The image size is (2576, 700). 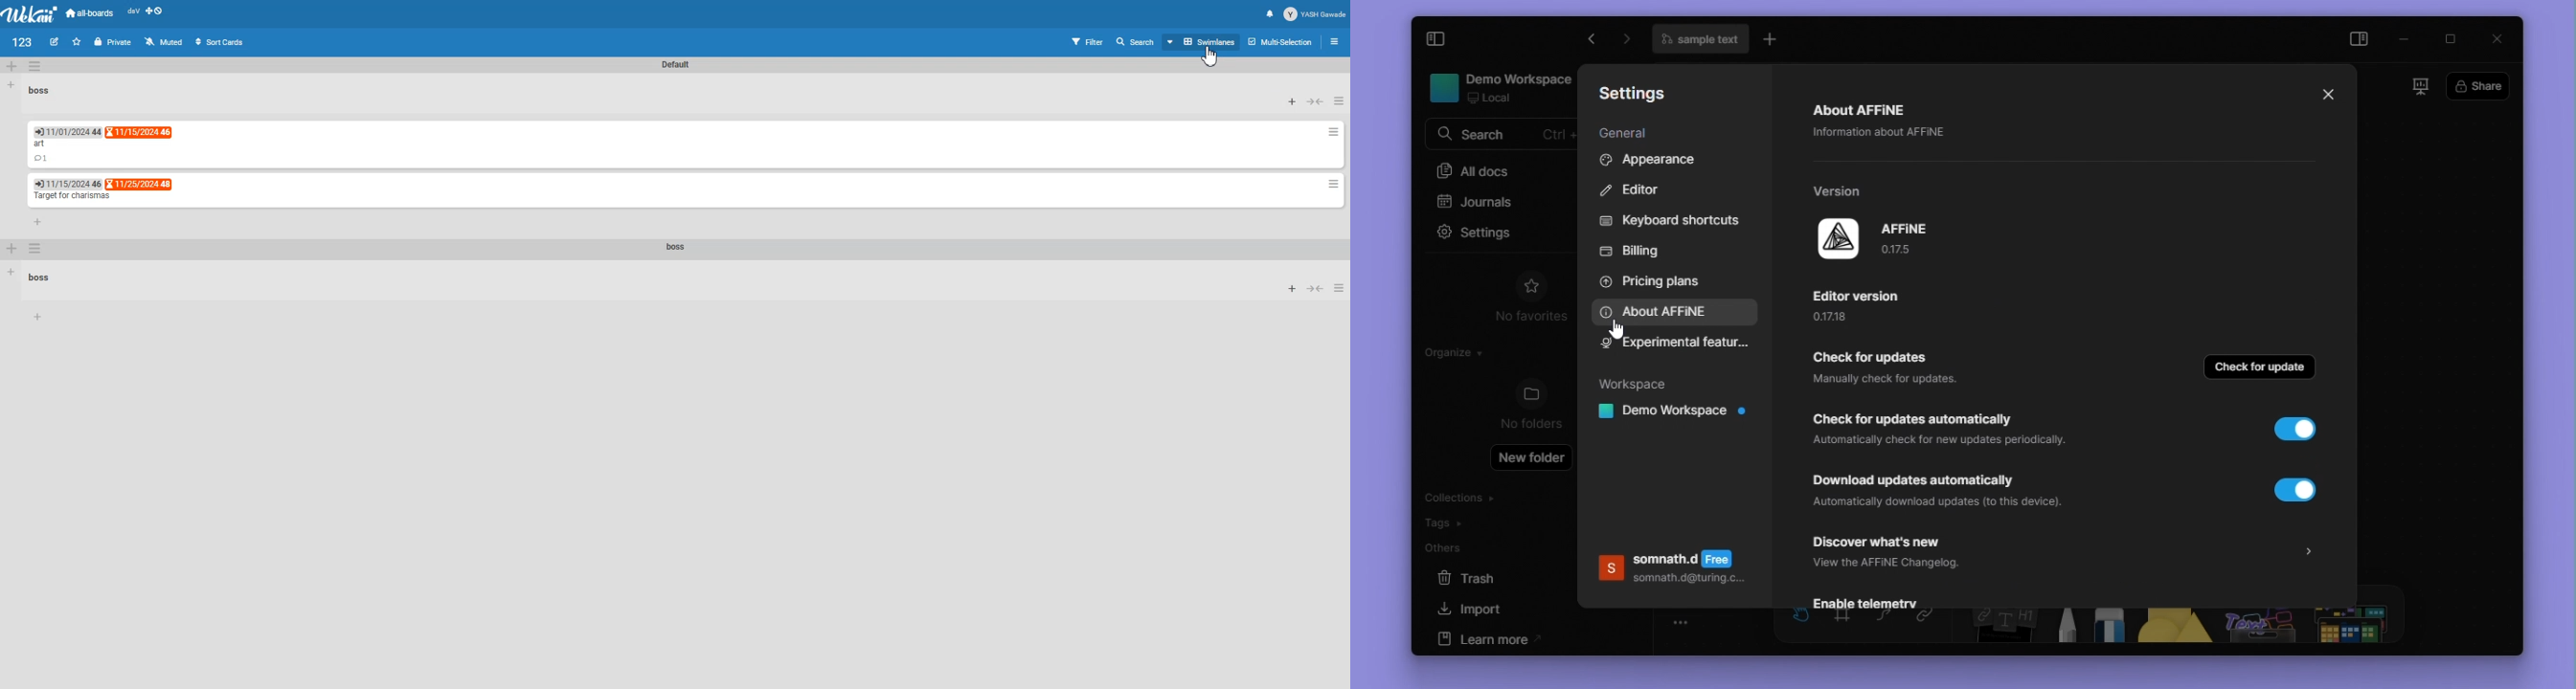 What do you see at coordinates (139, 133) in the screenshot?
I see `End date` at bounding box center [139, 133].